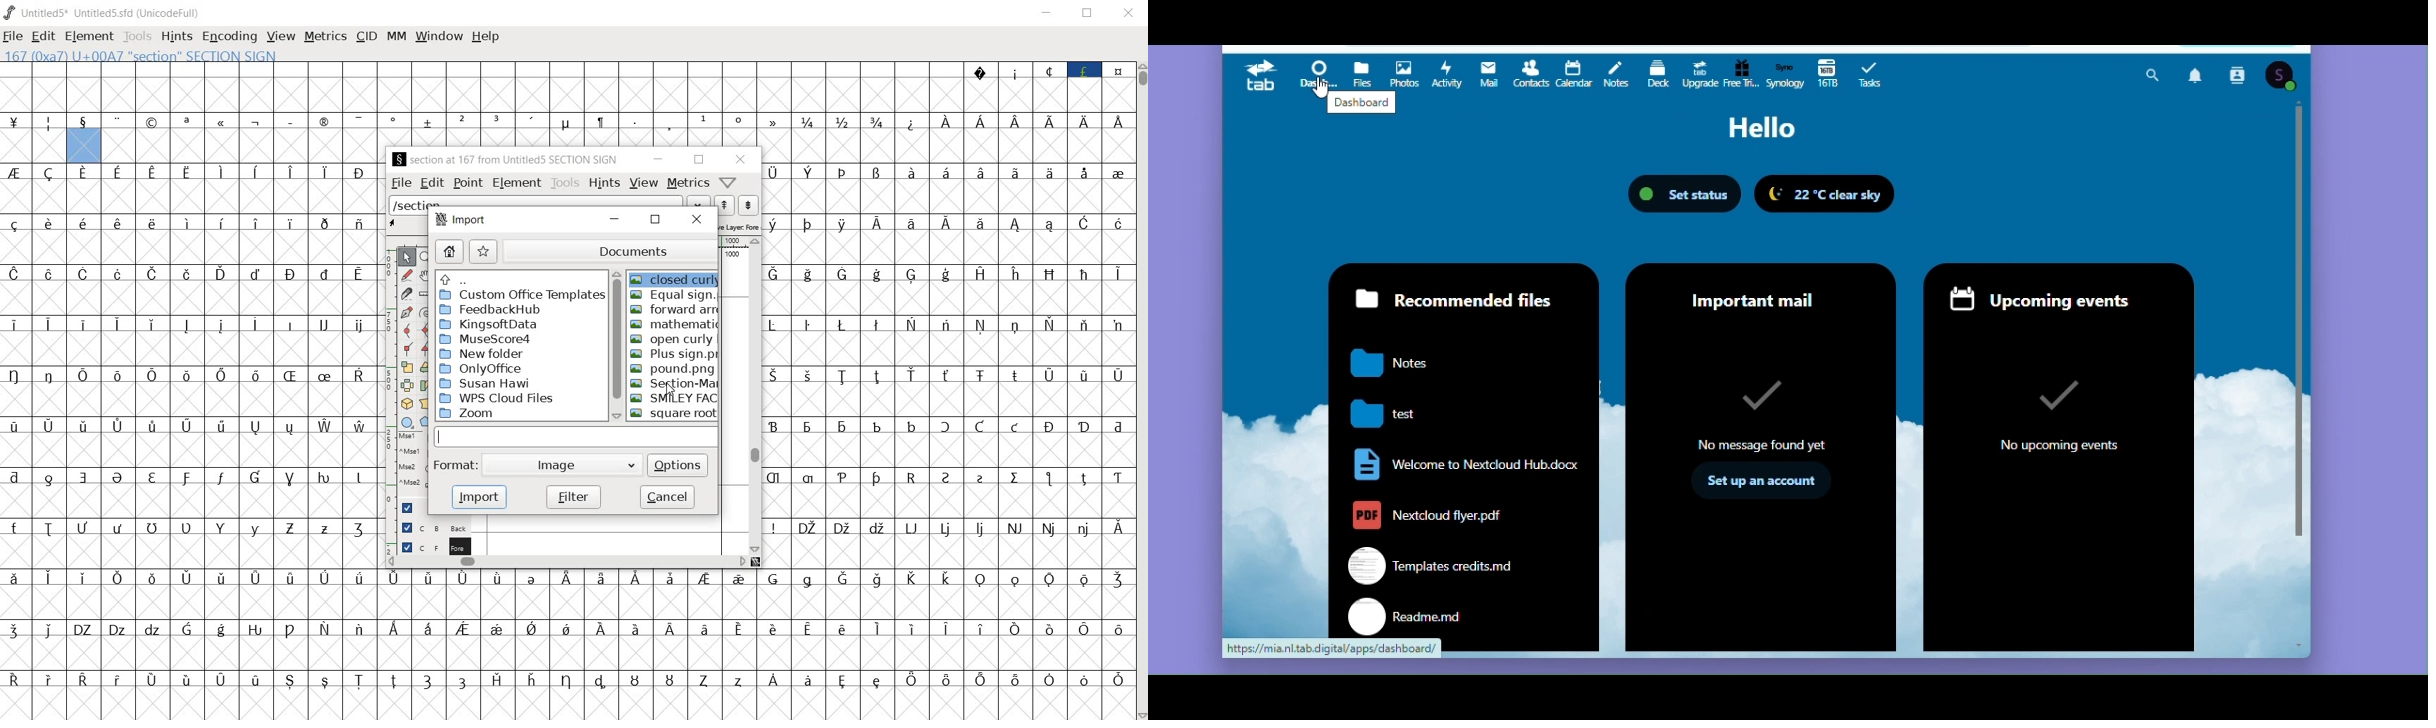 This screenshot has width=2436, height=728. What do you see at coordinates (912, 122) in the screenshot?
I see `special symbol` at bounding box center [912, 122].